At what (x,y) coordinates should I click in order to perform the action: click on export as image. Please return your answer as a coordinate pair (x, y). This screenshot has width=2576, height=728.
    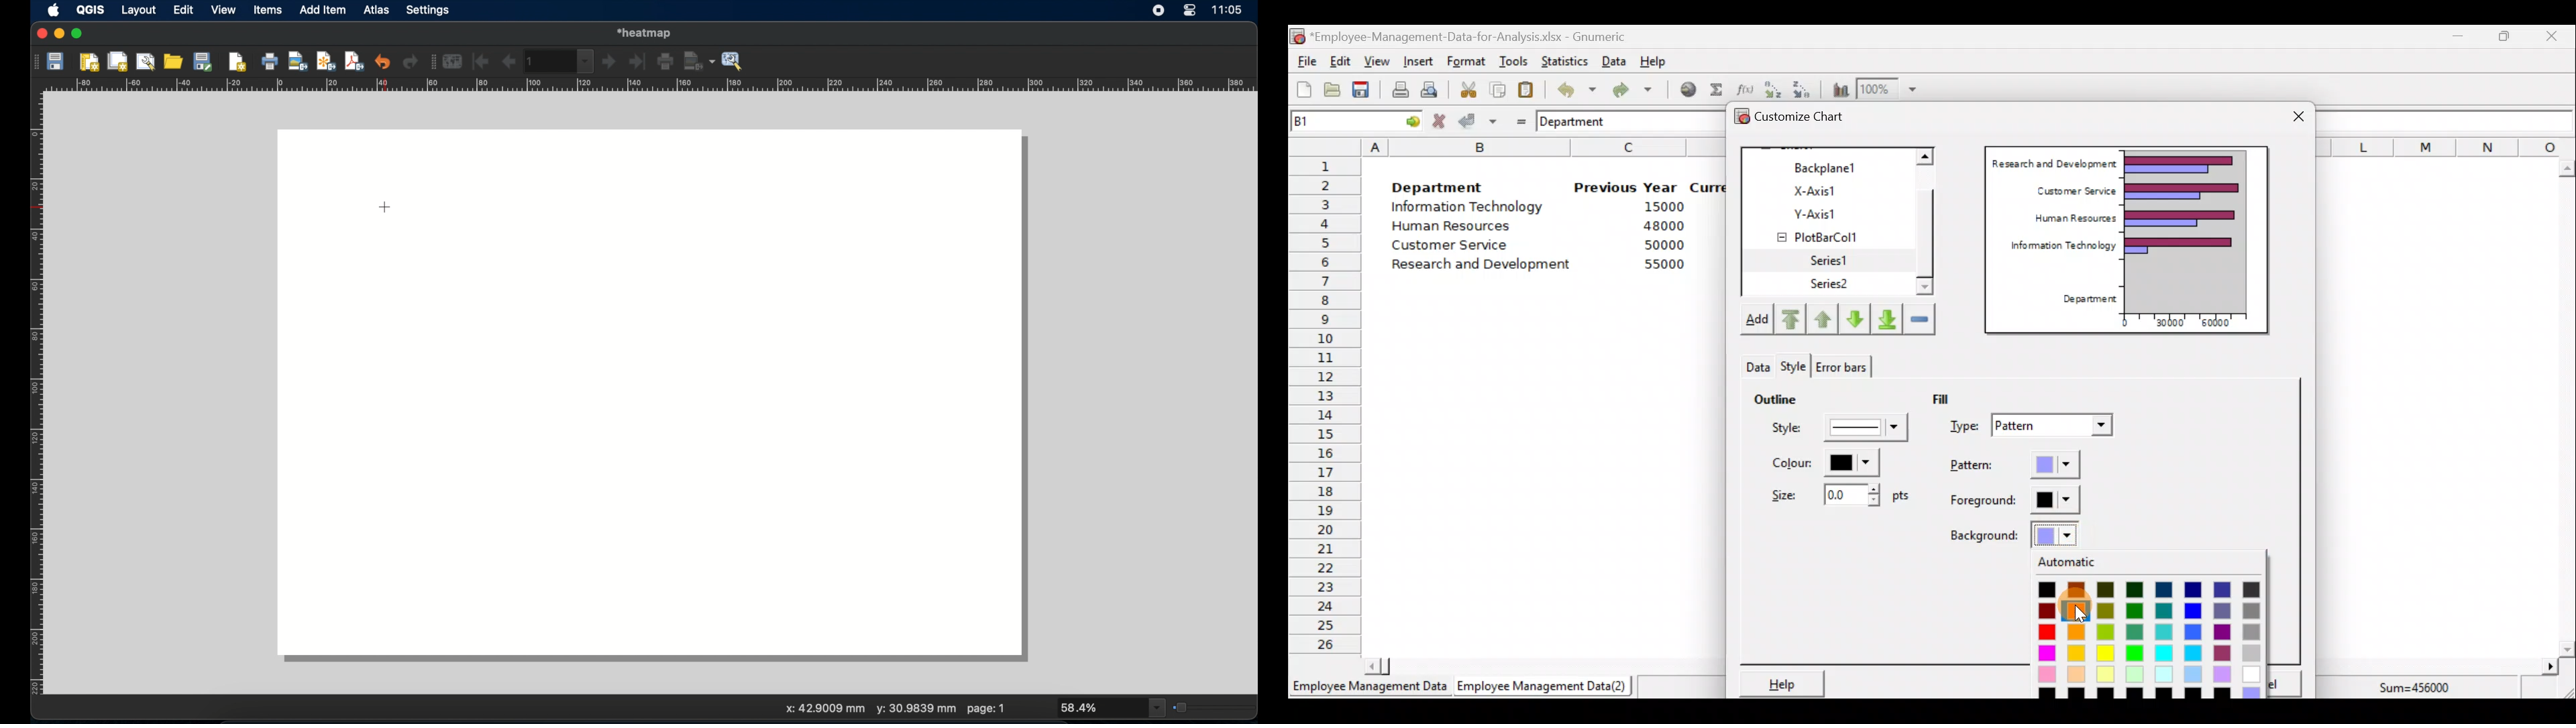
    Looking at the image, I should click on (299, 62).